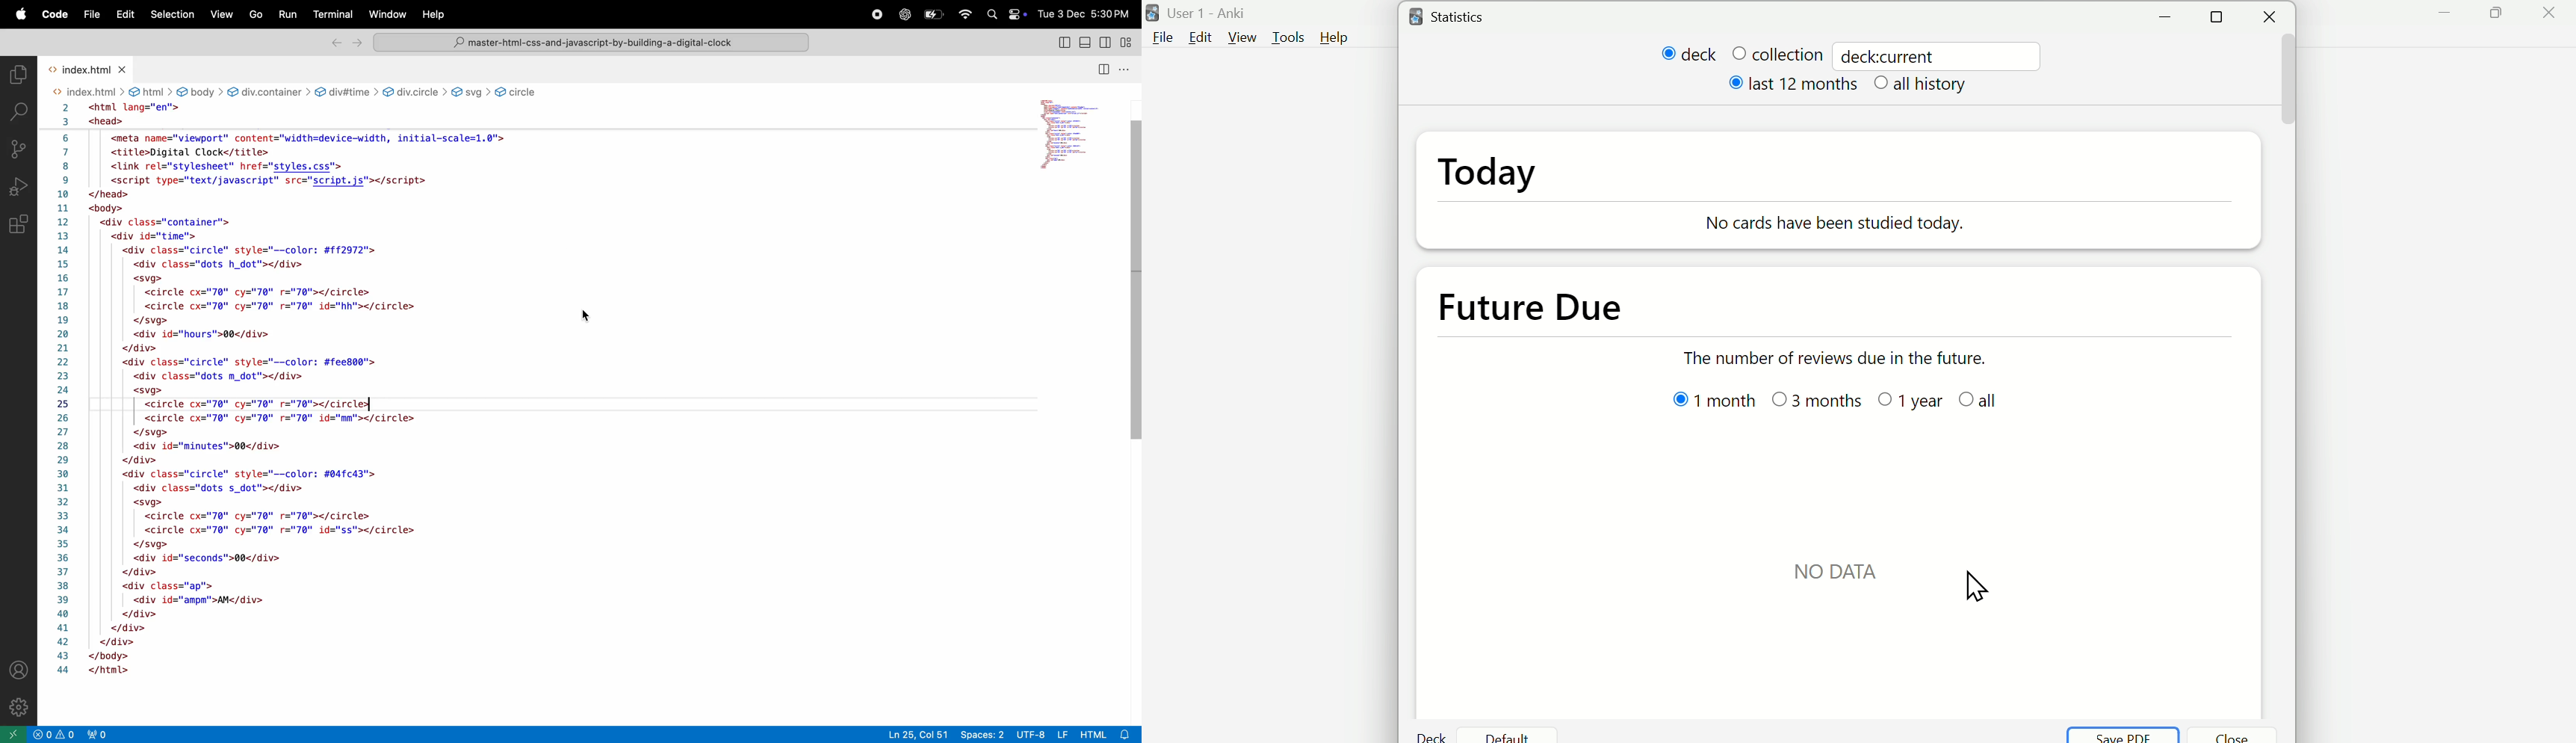  Describe the element at coordinates (2550, 14) in the screenshot. I see `Close` at that location.